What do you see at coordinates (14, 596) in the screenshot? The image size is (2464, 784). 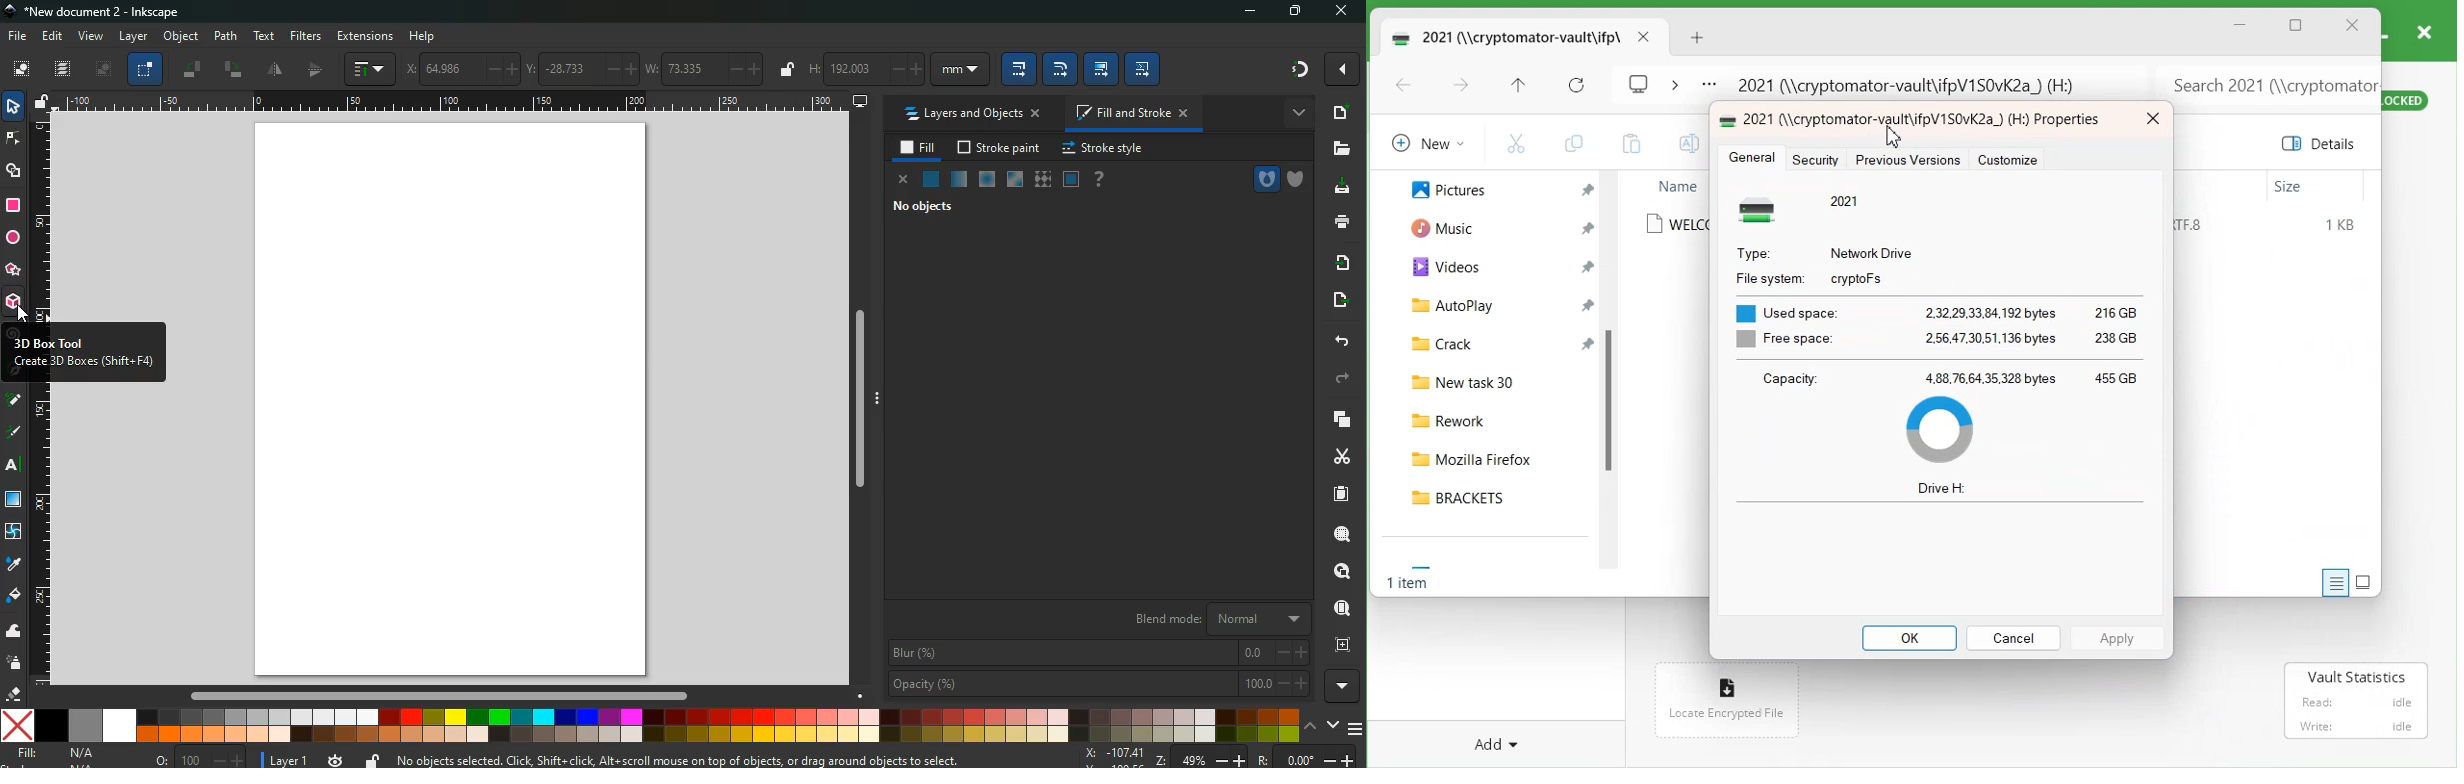 I see `fill` at bounding box center [14, 596].